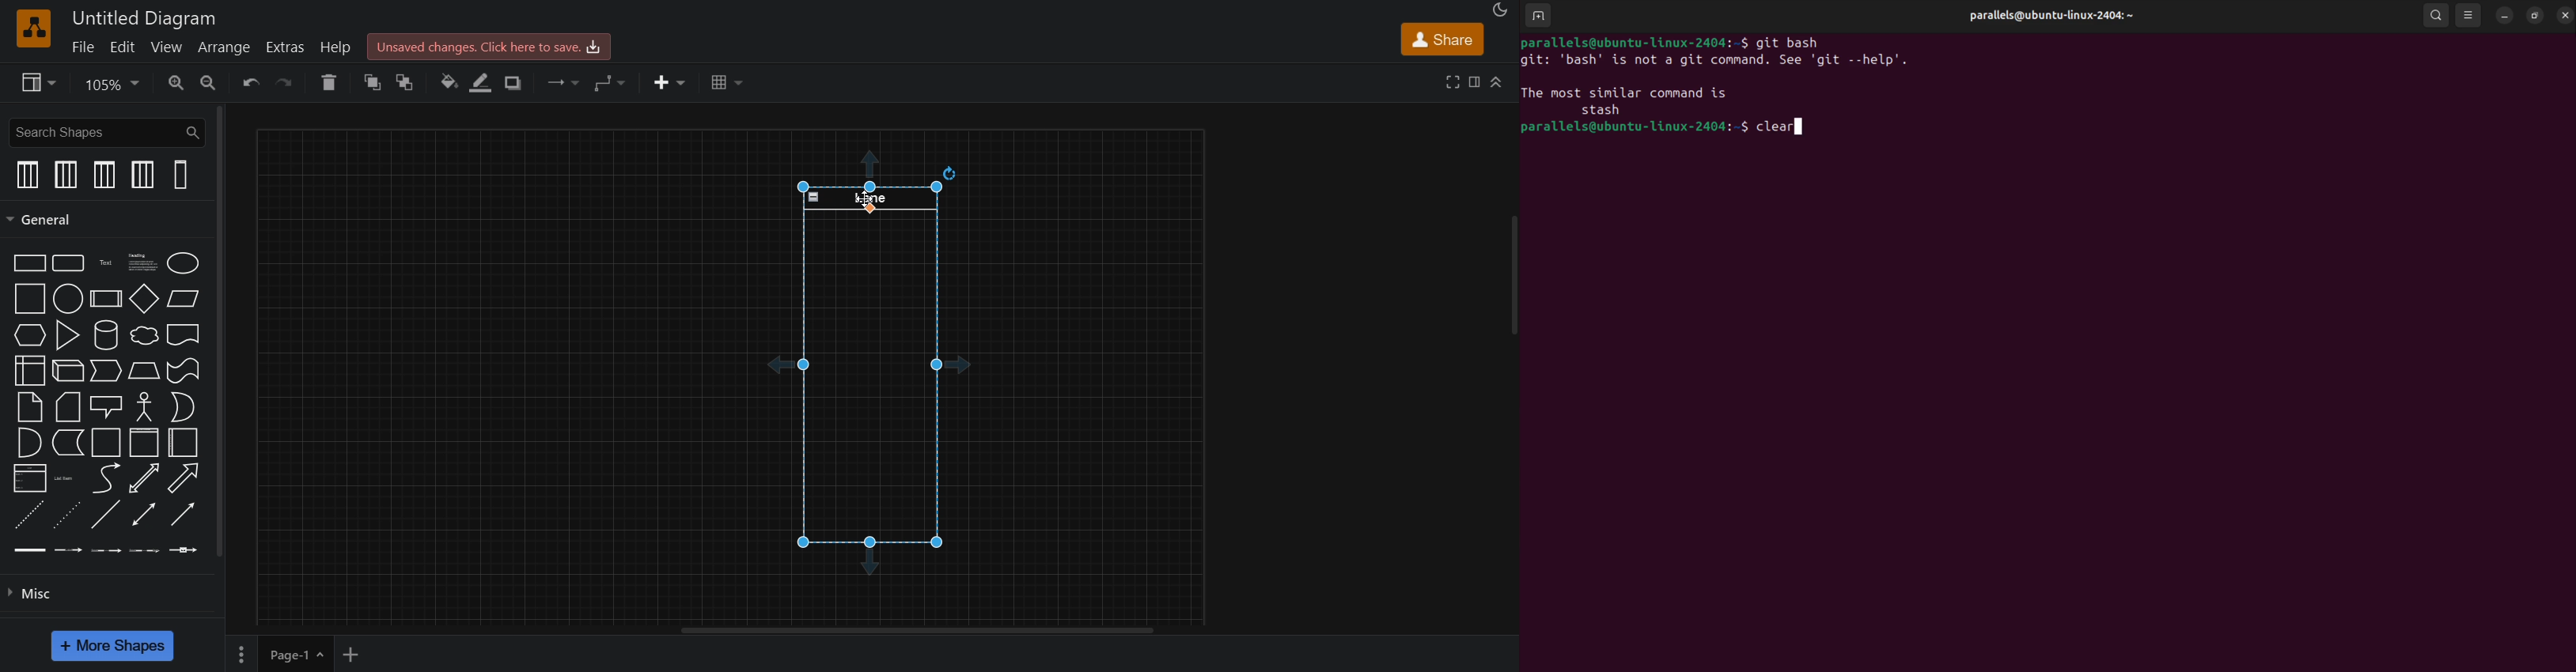 The height and width of the screenshot is (672, 2576). What do you see at coordinates (65, 372) in the screenshot?
I see `cube` at bounding box center [65, 372].